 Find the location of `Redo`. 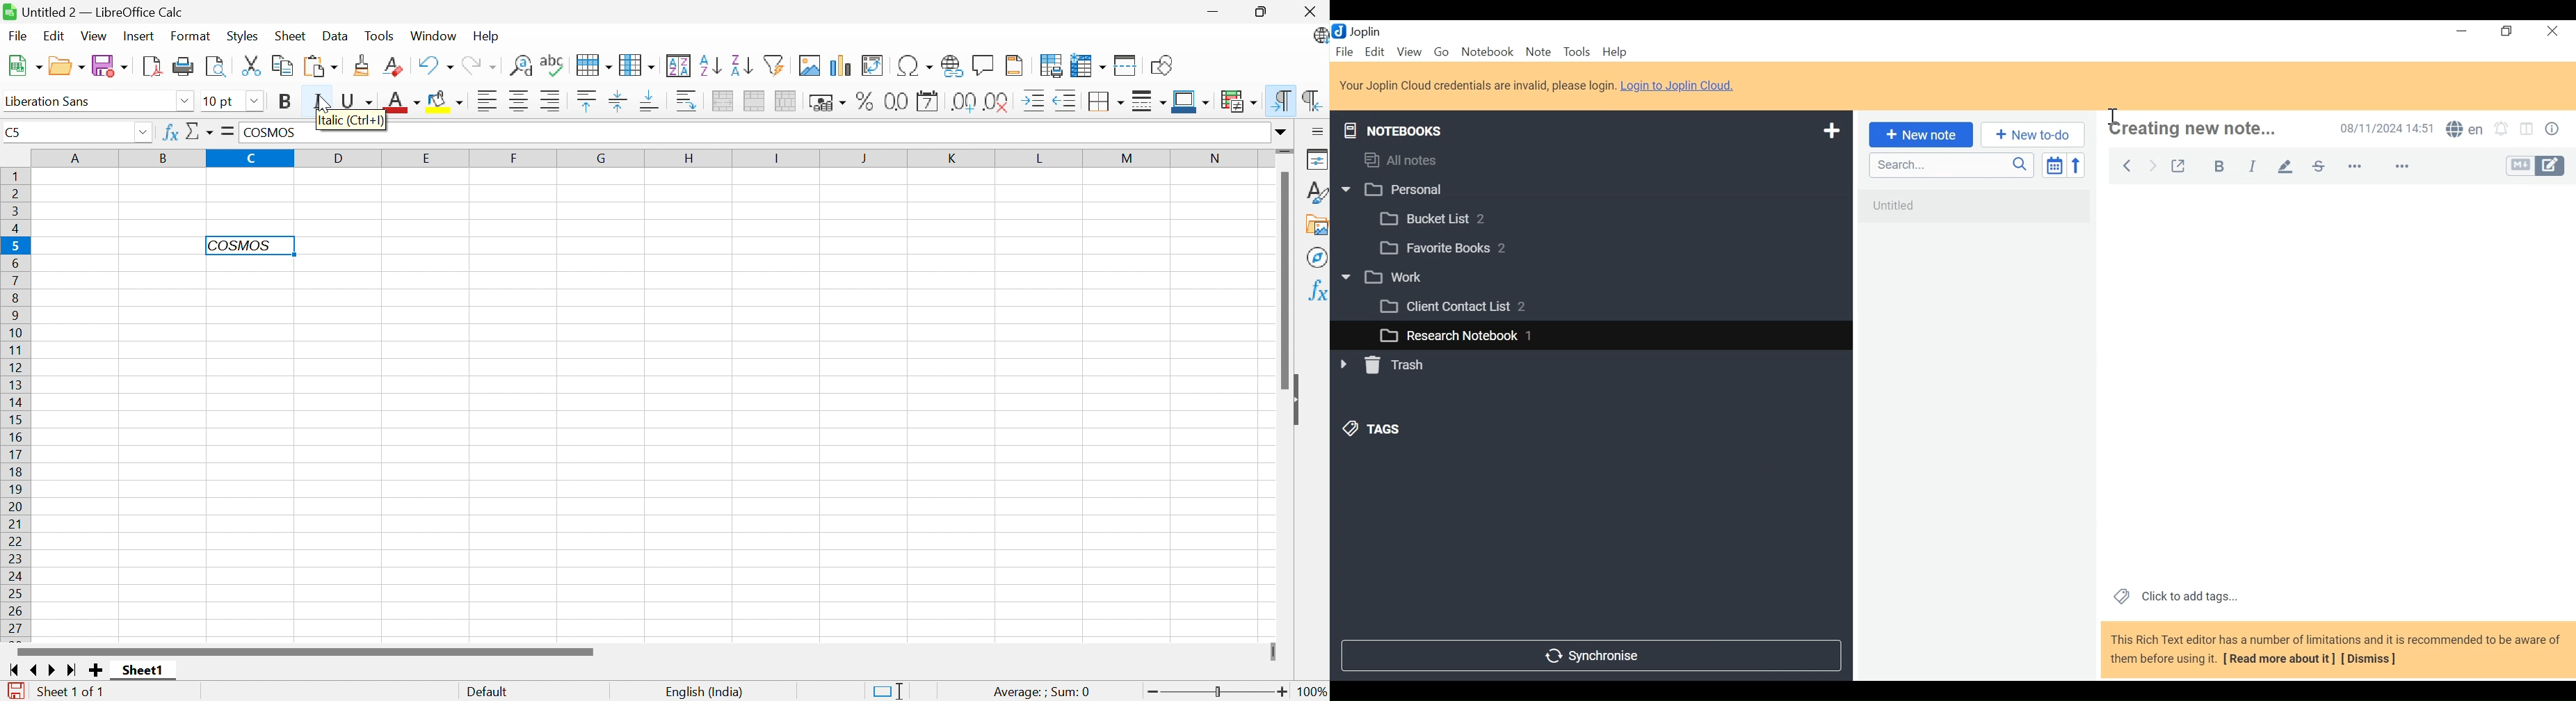

Redo is located at coordinates (478, 67).